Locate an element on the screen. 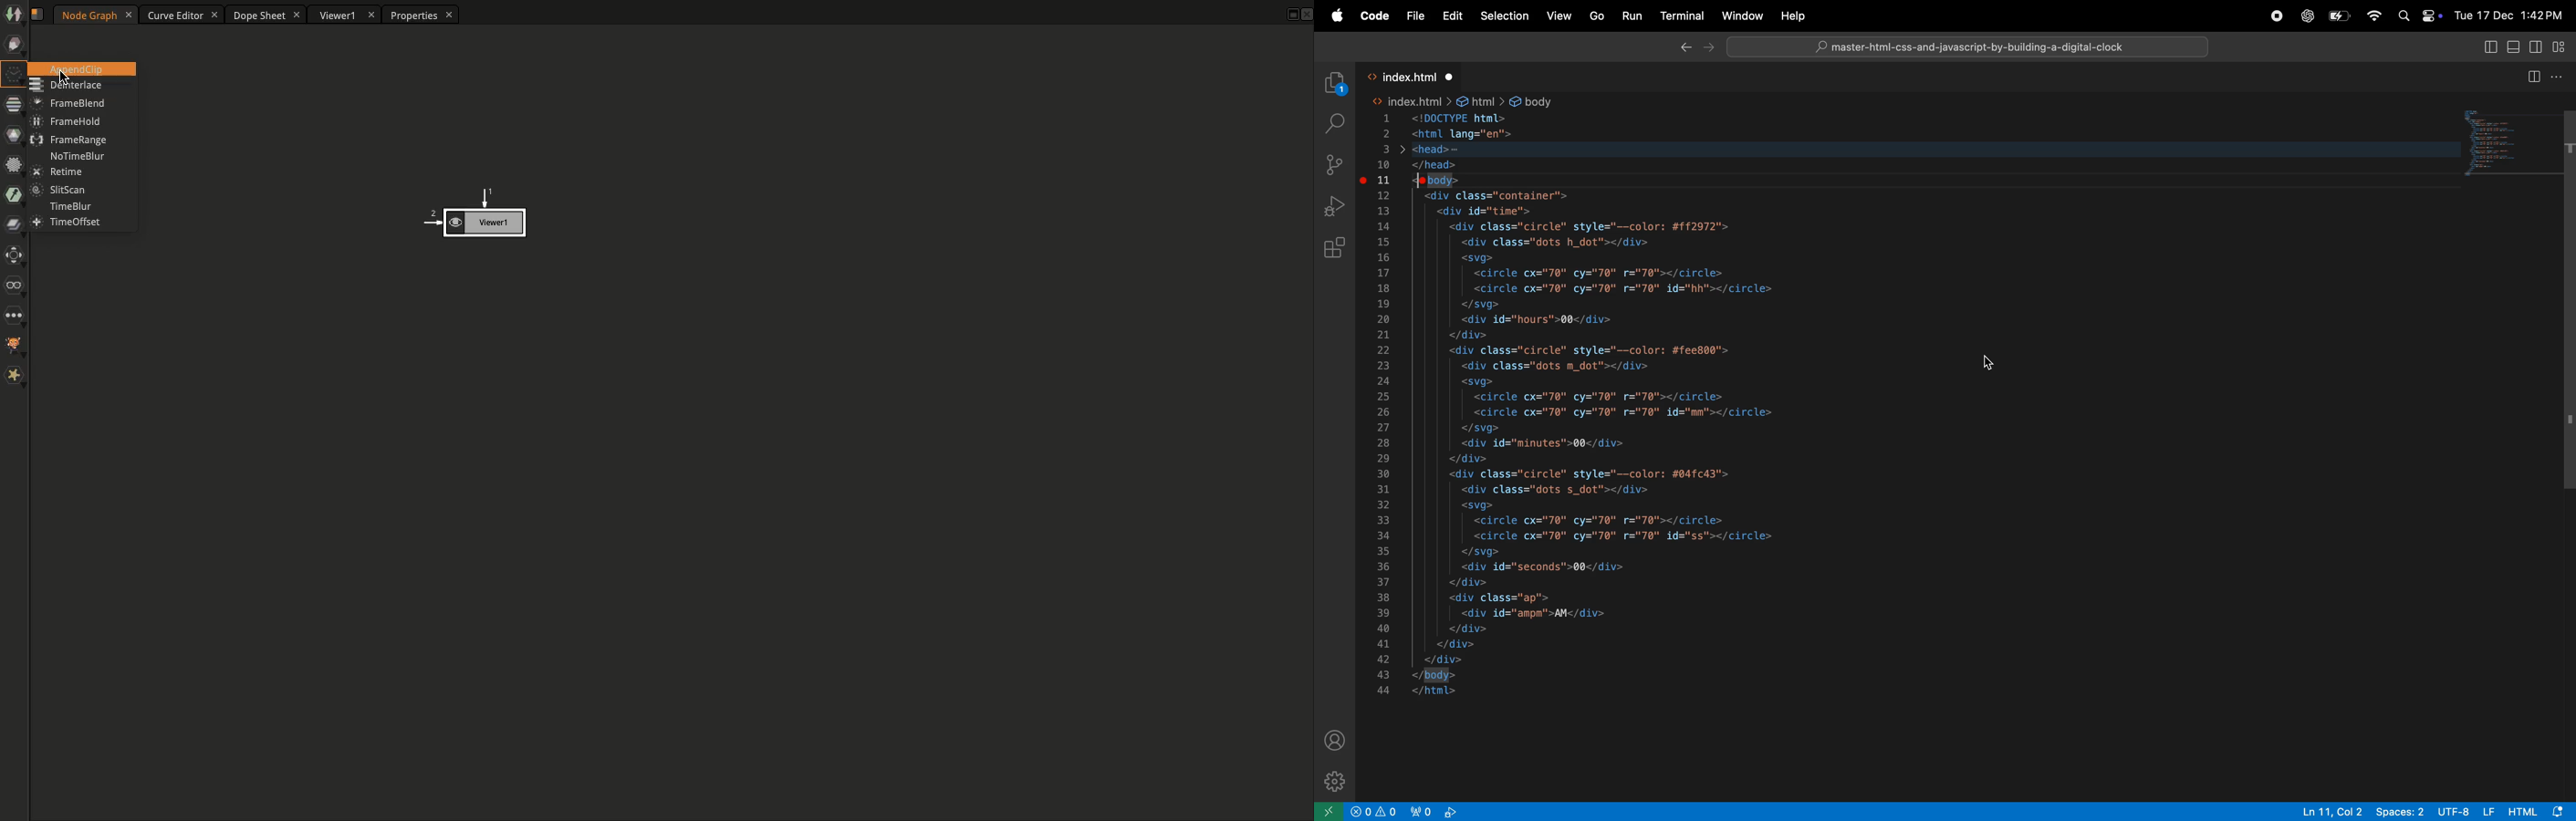 The image size is (2576, 840). line index is located at coordinates (1388, 404).